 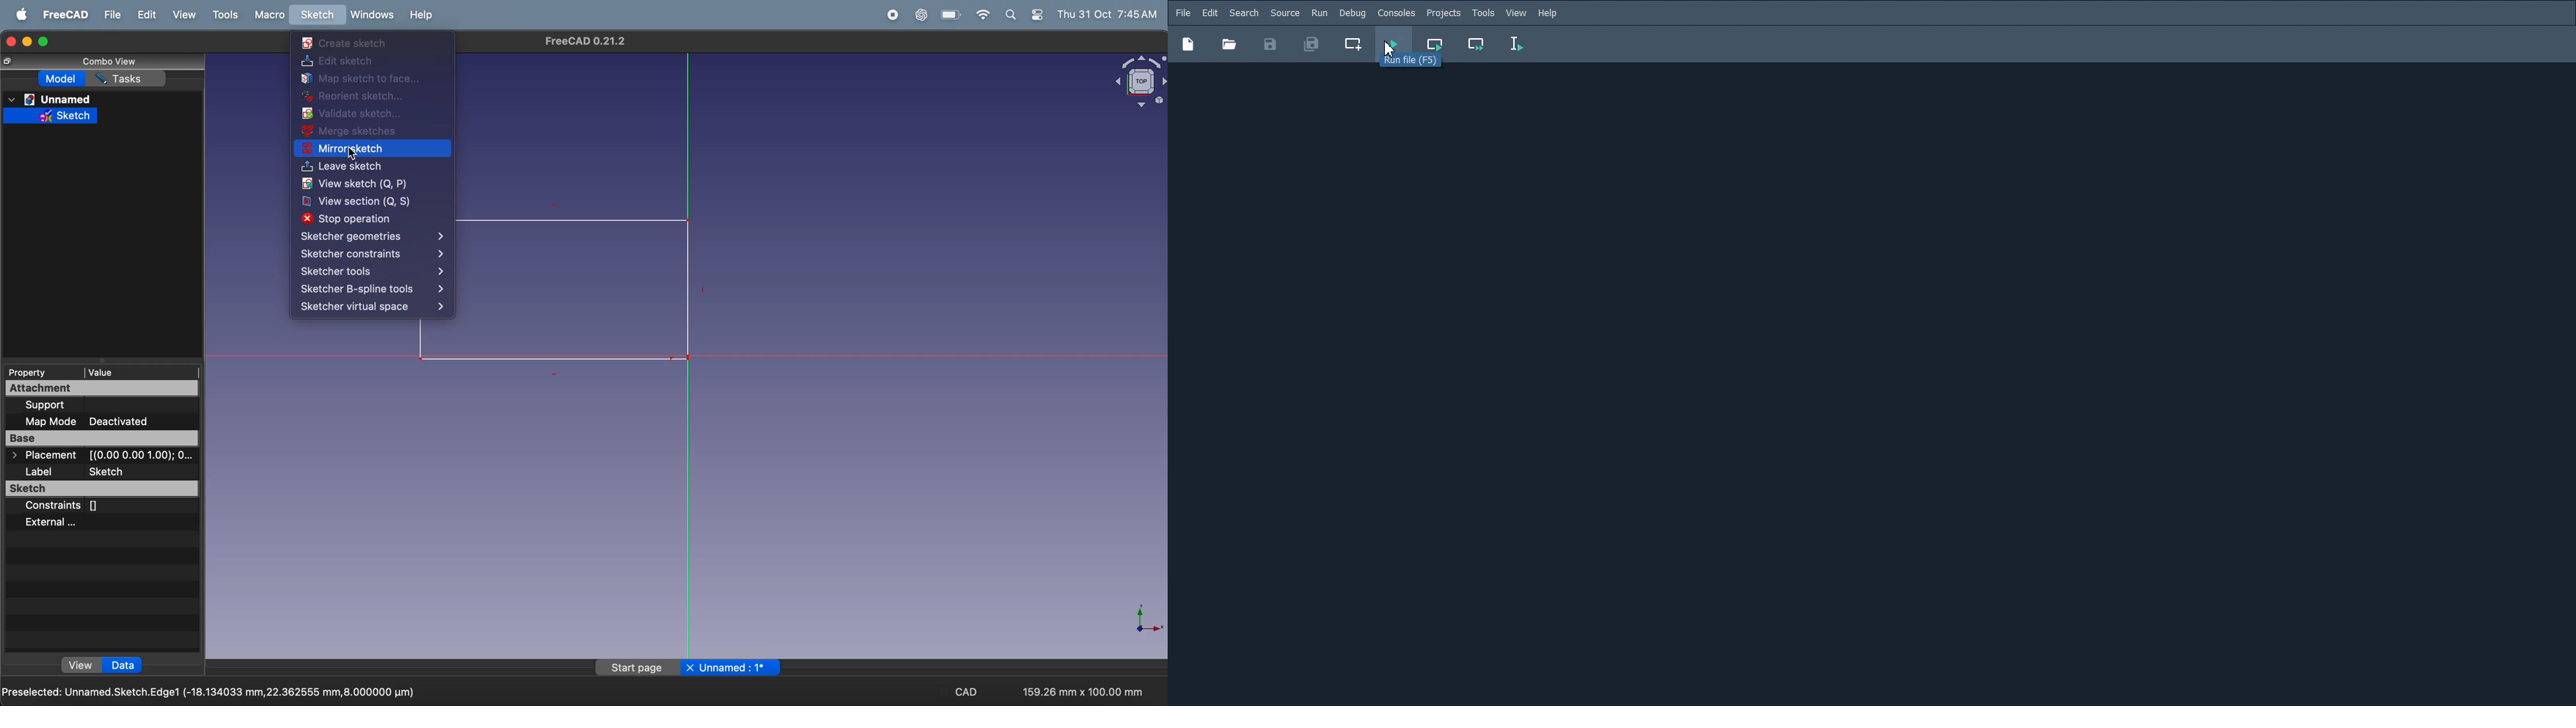 What do you see at coordinates (104, 471) in the screenshot?
I see `label` at bounding box center [104, 471].